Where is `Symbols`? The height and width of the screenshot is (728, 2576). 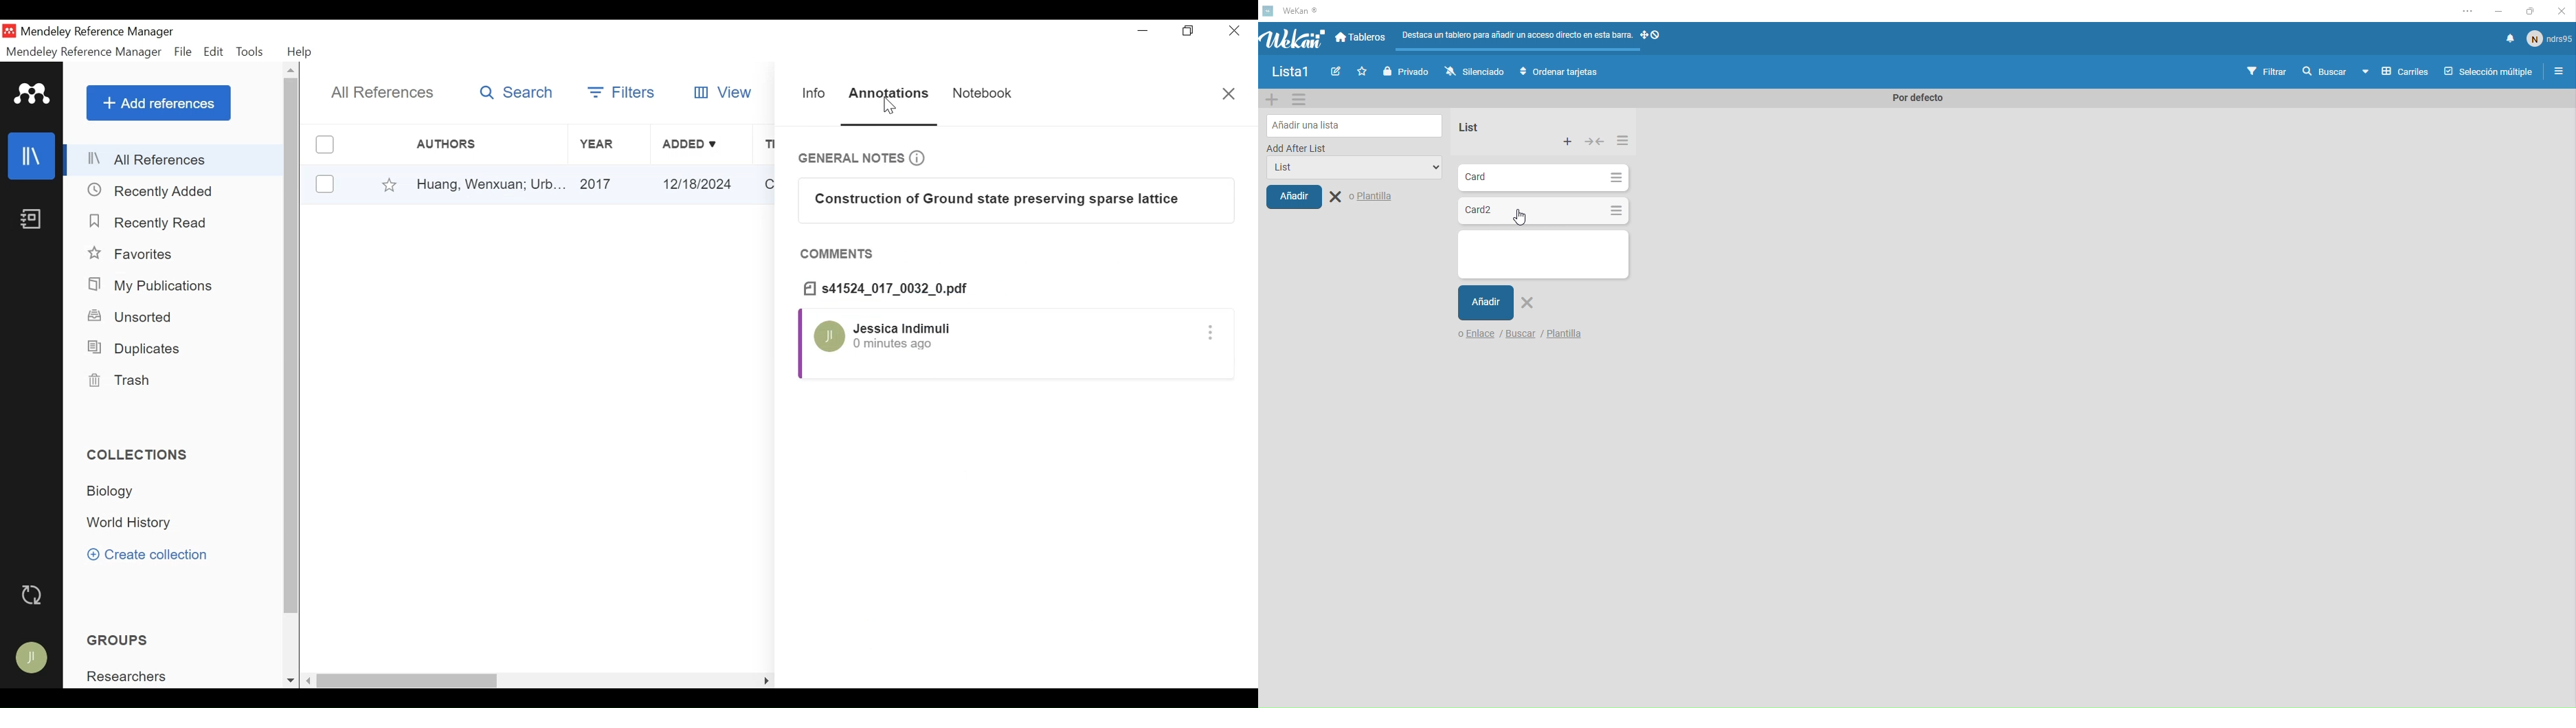 Symbols is located at coordinates (1663, 35).